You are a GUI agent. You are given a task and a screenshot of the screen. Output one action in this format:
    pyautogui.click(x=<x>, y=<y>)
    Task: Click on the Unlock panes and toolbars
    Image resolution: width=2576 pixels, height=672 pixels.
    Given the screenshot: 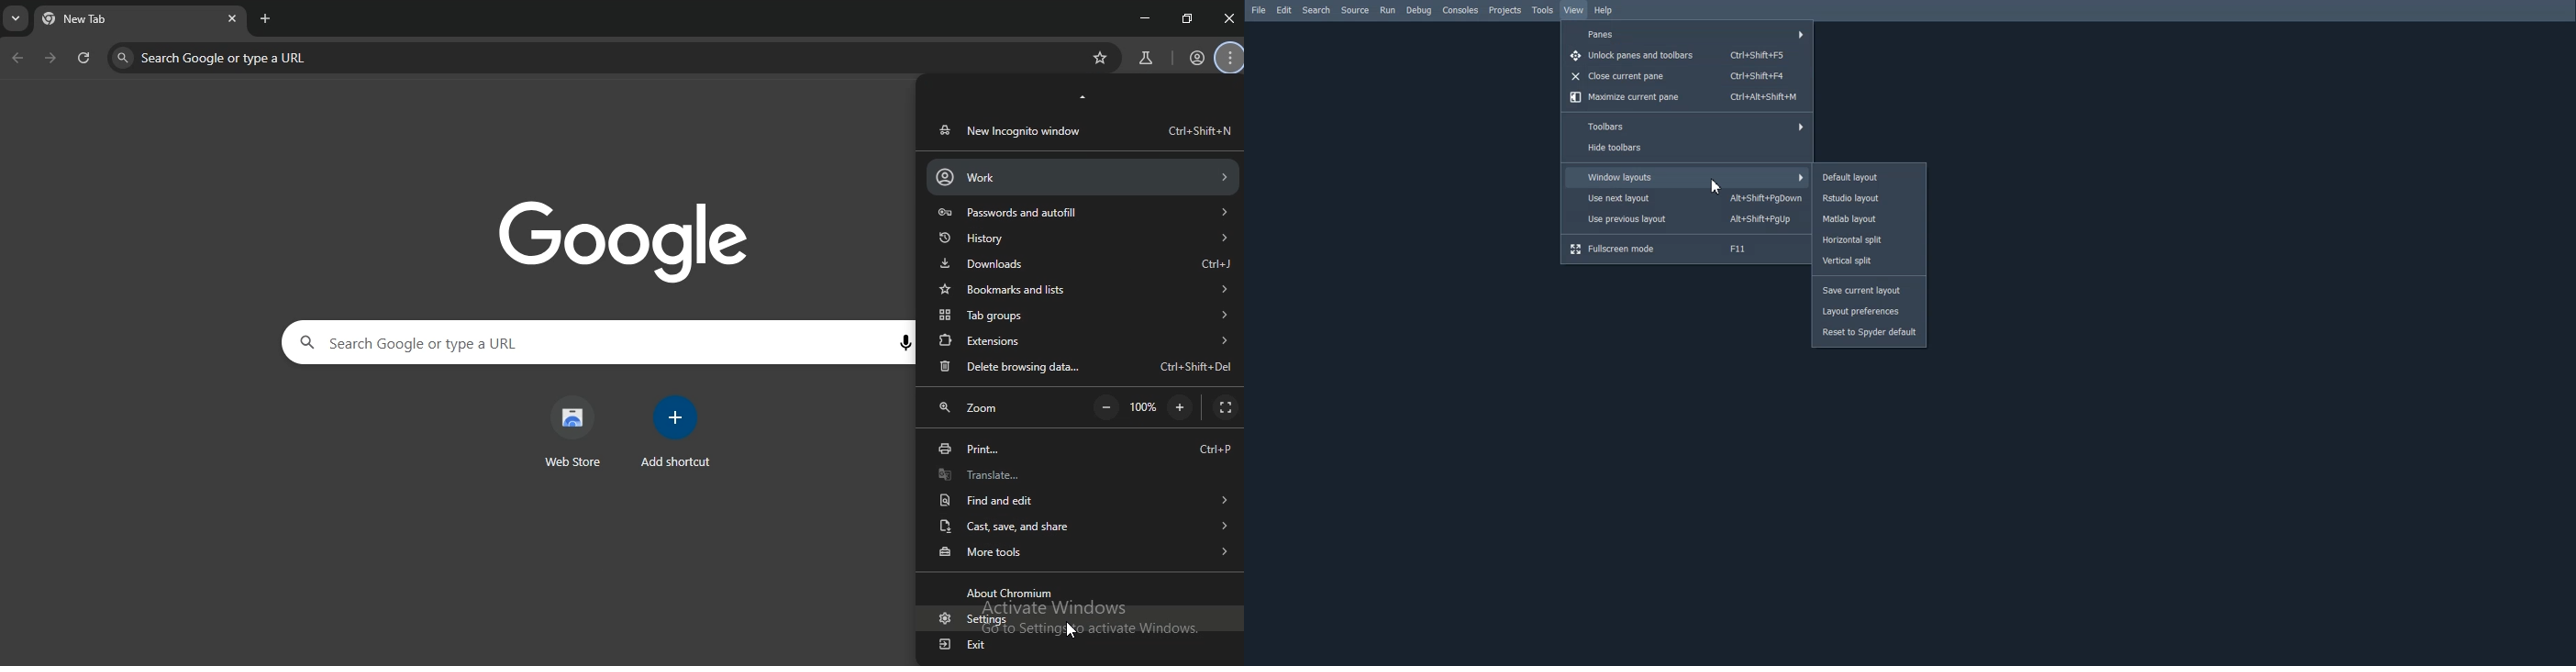 What is the action you would take?
    pyautogui.click(x=1685, y=56)
    